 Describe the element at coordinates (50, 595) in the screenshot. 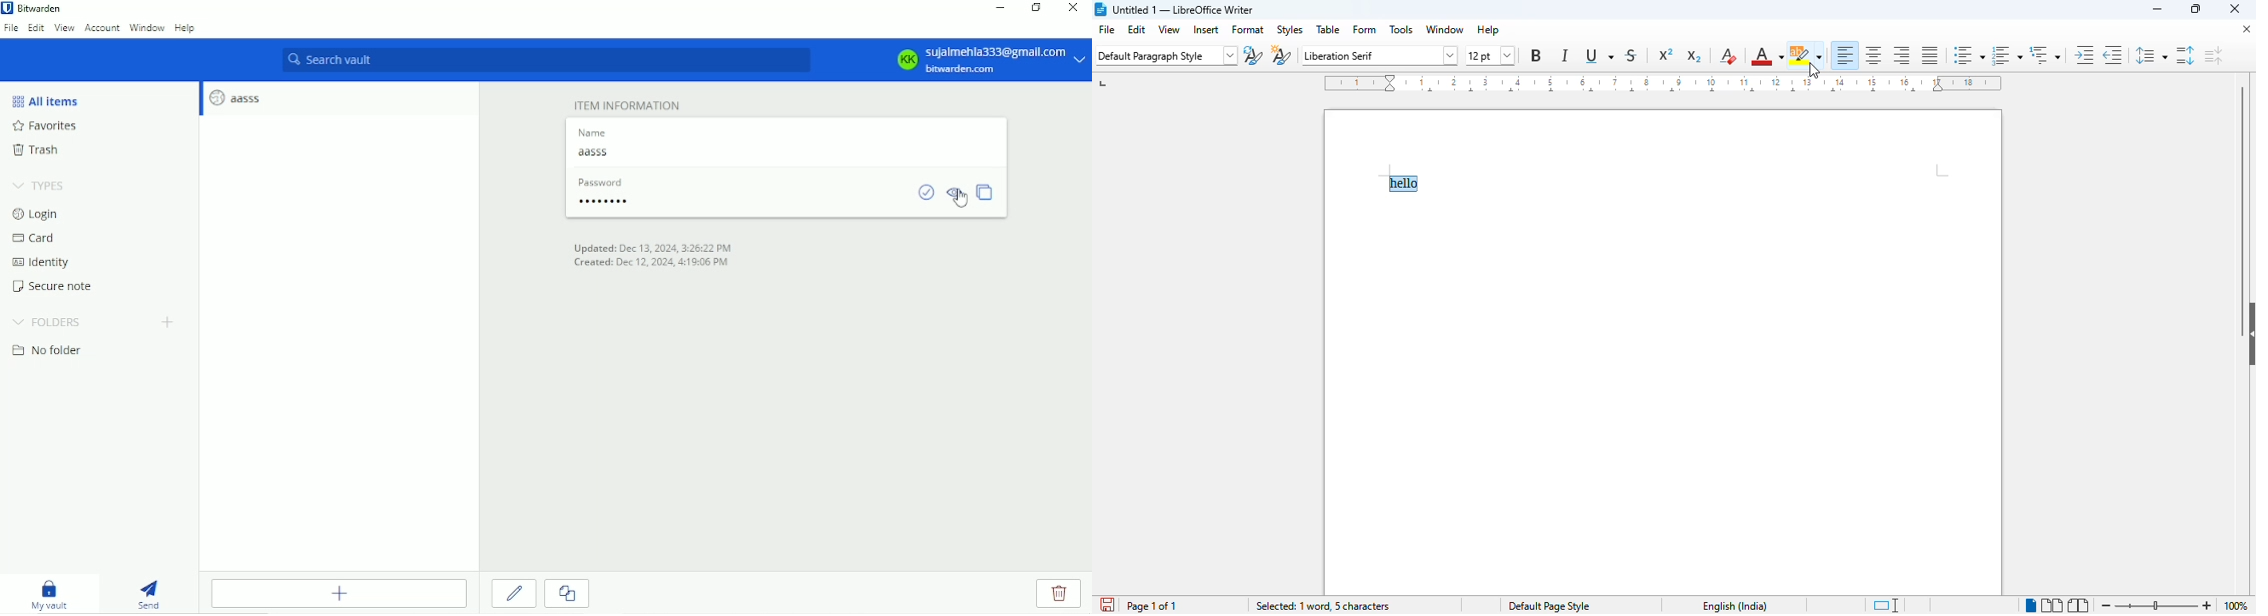

I see `My vault` at that location.